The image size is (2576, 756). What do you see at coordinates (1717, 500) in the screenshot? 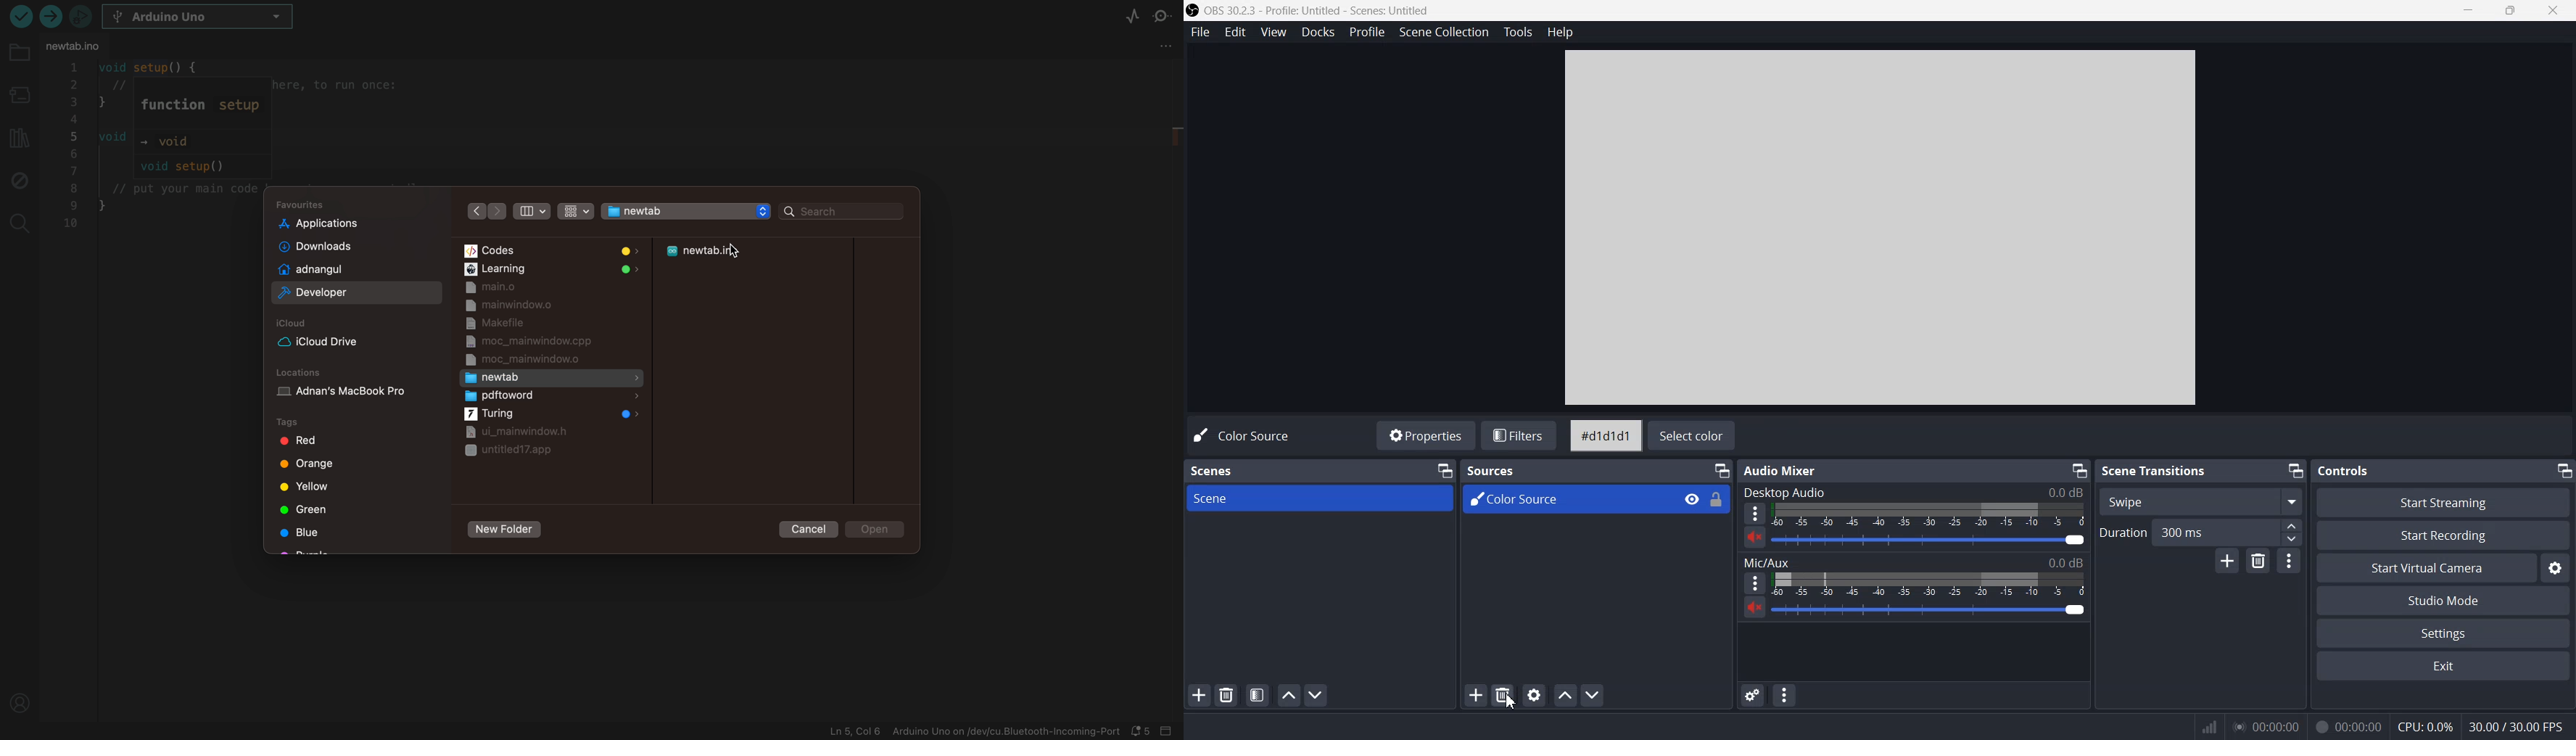
I see `Lock` at bounding box center [1717, 500].